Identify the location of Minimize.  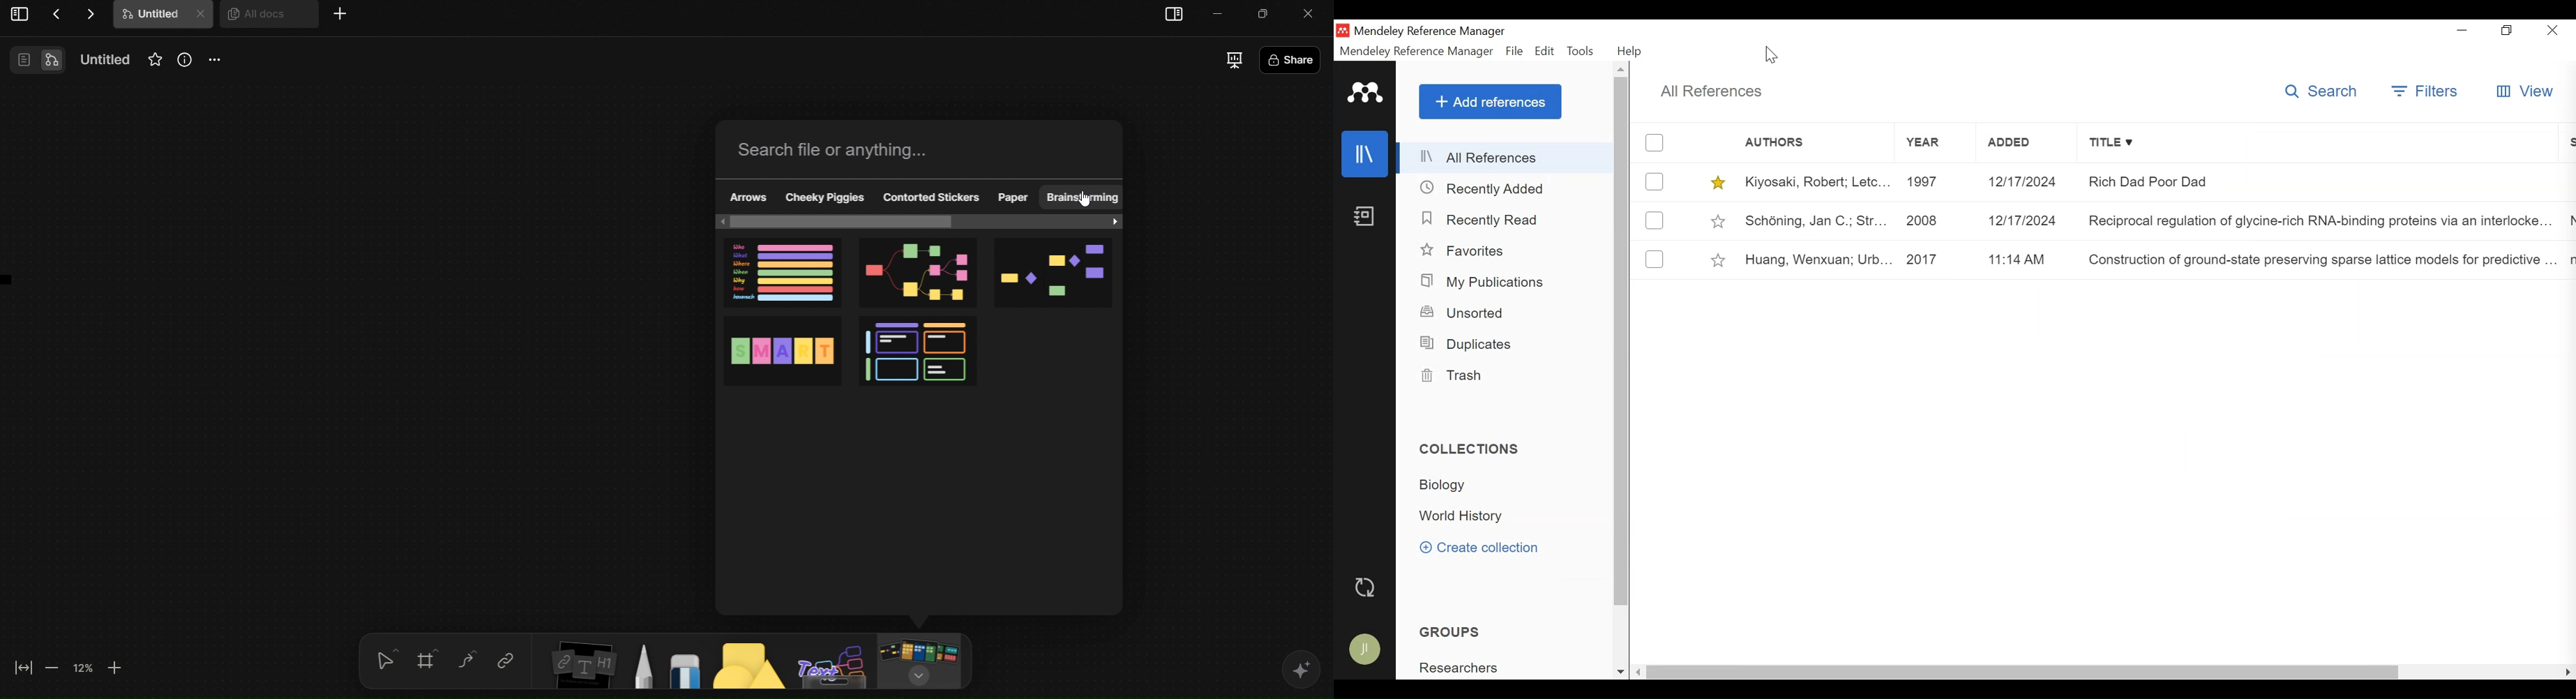
(1267, 13).